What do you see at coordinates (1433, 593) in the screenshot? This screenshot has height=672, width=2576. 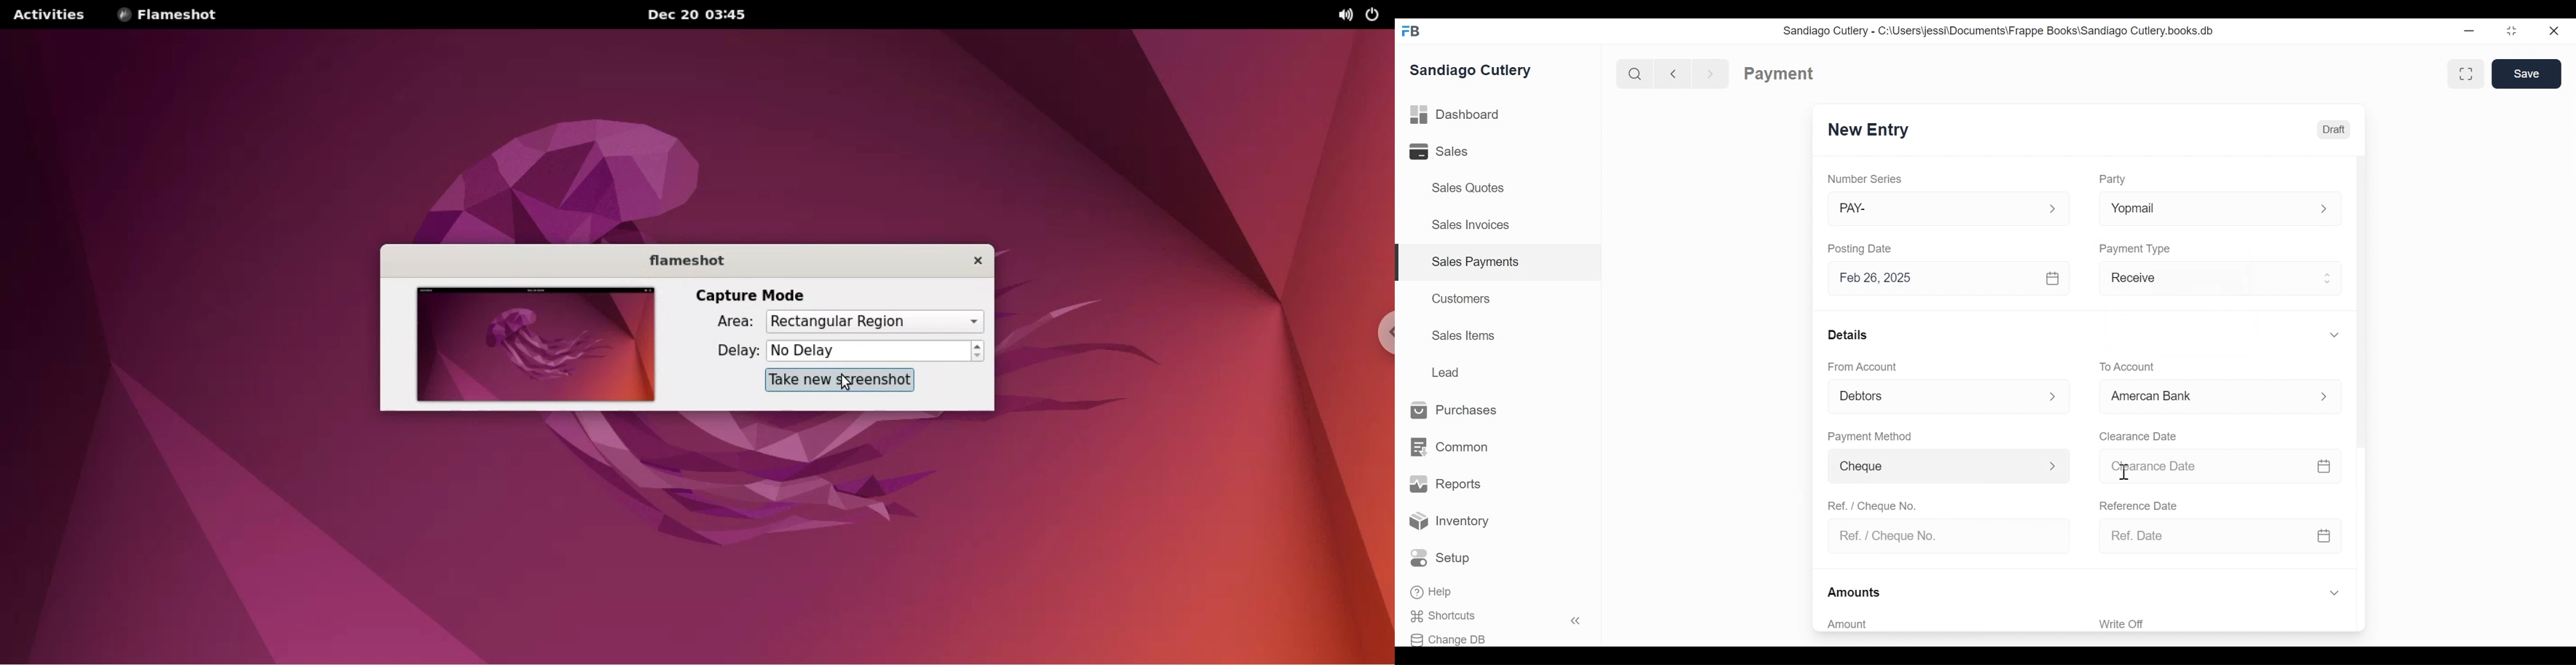 I see `Help` at bounding box center [1433, 593].